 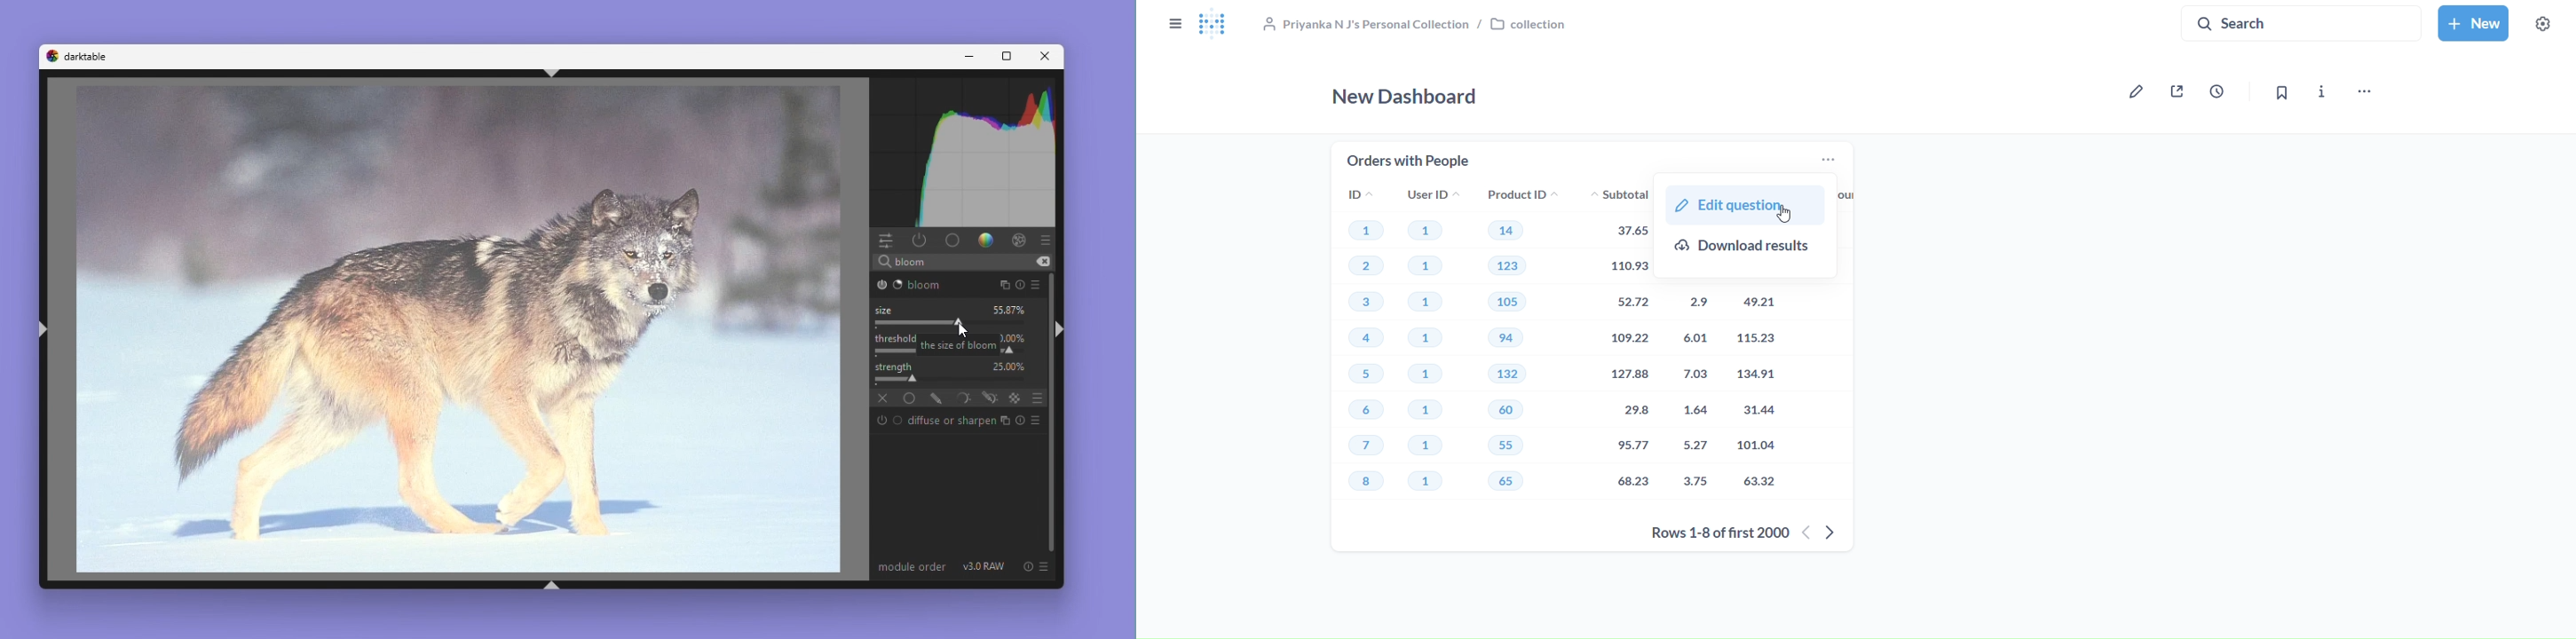 What do you see at coordinates (886, 241) in the screenshot?
I see `Quick access` at bounding box center [886, 241].